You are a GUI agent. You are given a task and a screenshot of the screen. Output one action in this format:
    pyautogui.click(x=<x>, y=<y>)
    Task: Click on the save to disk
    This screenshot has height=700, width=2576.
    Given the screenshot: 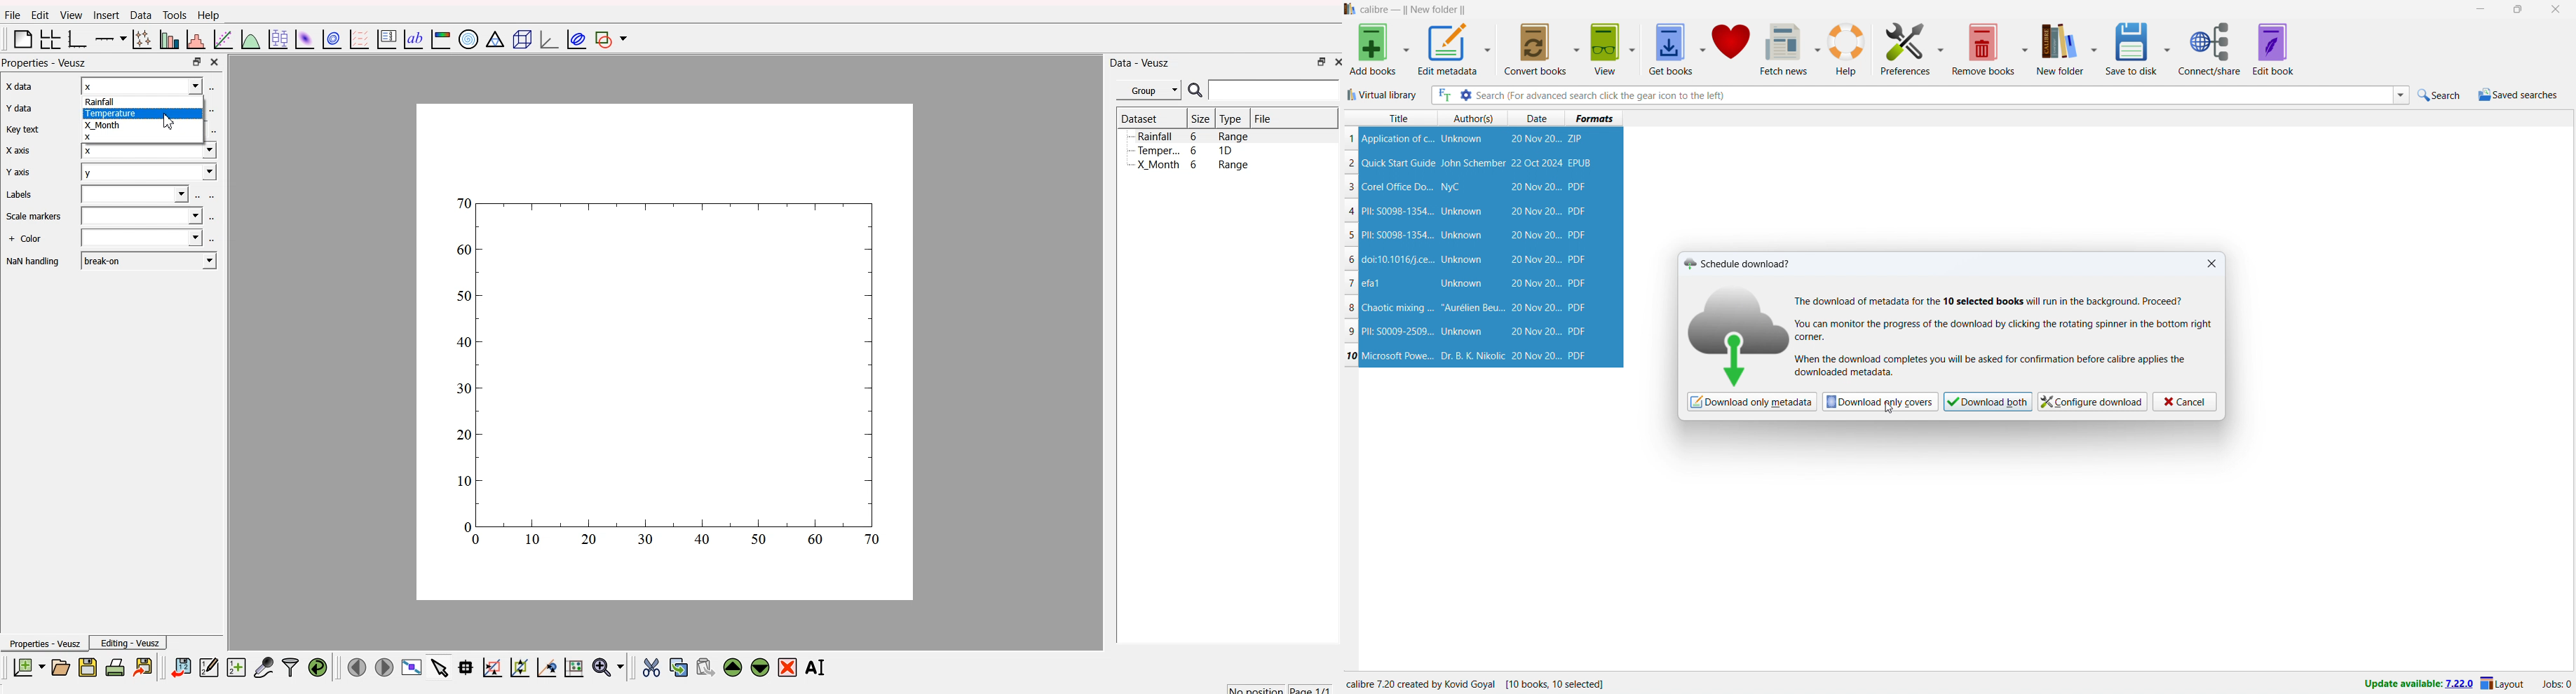 What is the action you would take?
    pyautogui.click(x=2133, y=48)
    